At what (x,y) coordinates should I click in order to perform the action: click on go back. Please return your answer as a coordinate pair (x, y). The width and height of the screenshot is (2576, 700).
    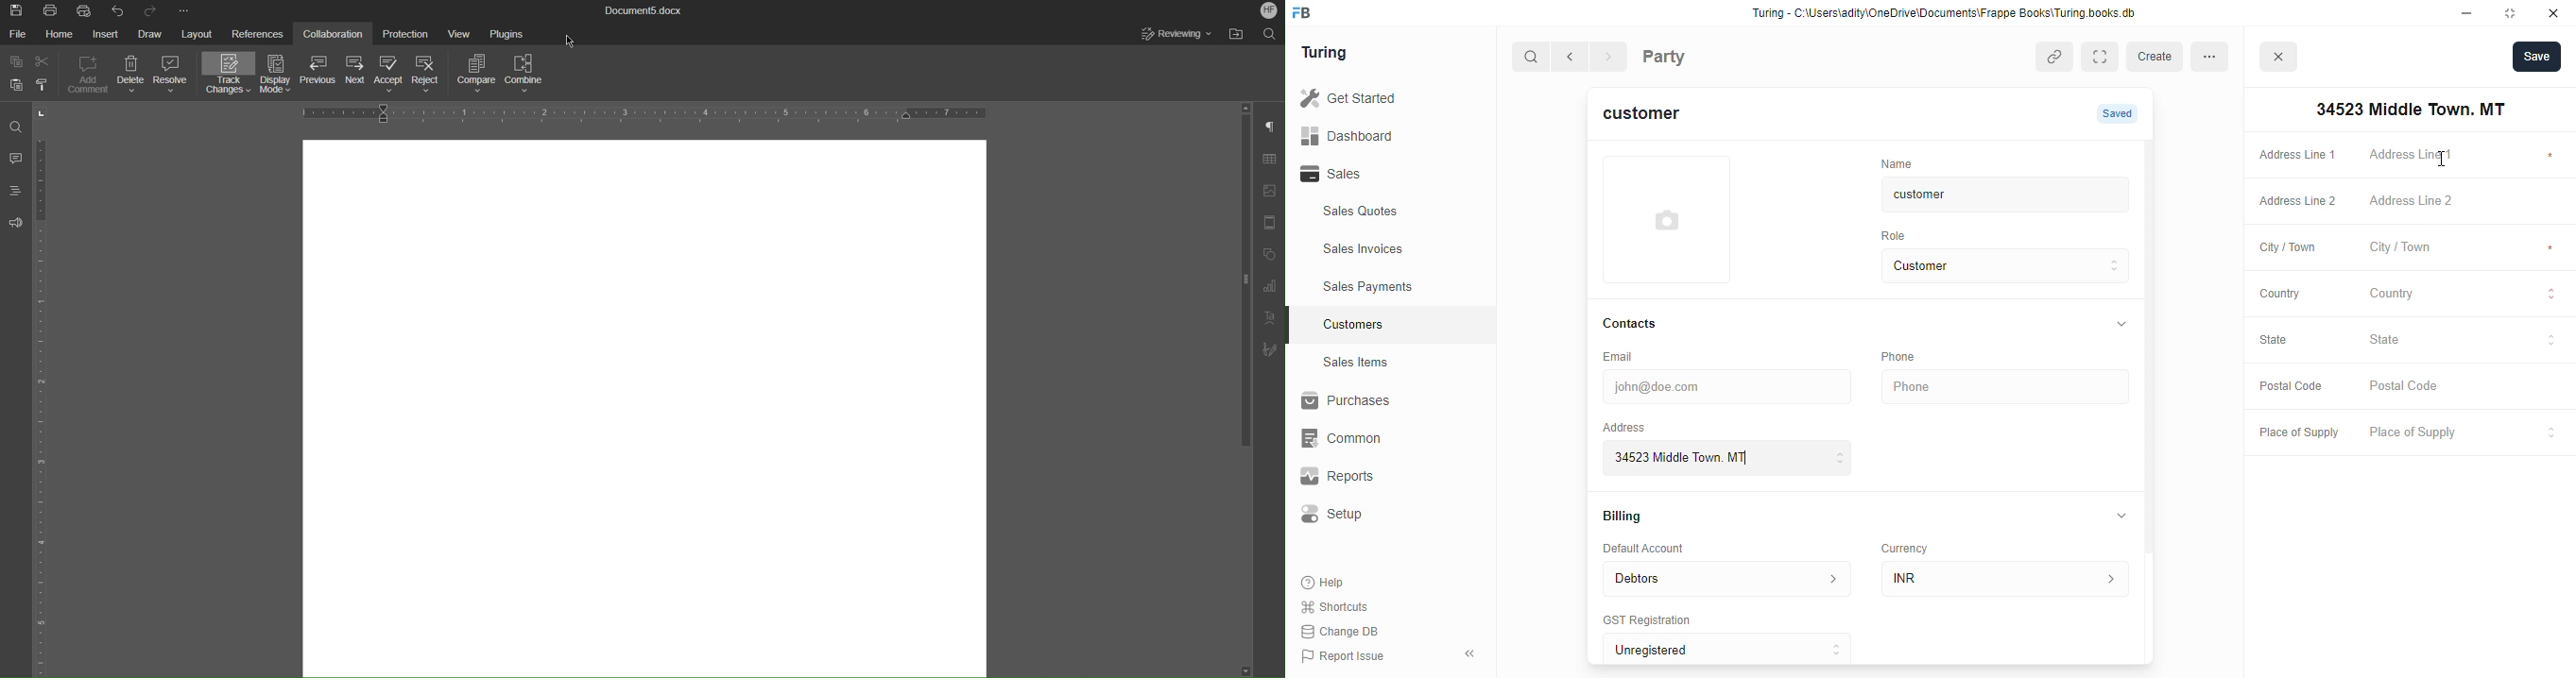
    Looking at the image, I should click on (1573, 58).